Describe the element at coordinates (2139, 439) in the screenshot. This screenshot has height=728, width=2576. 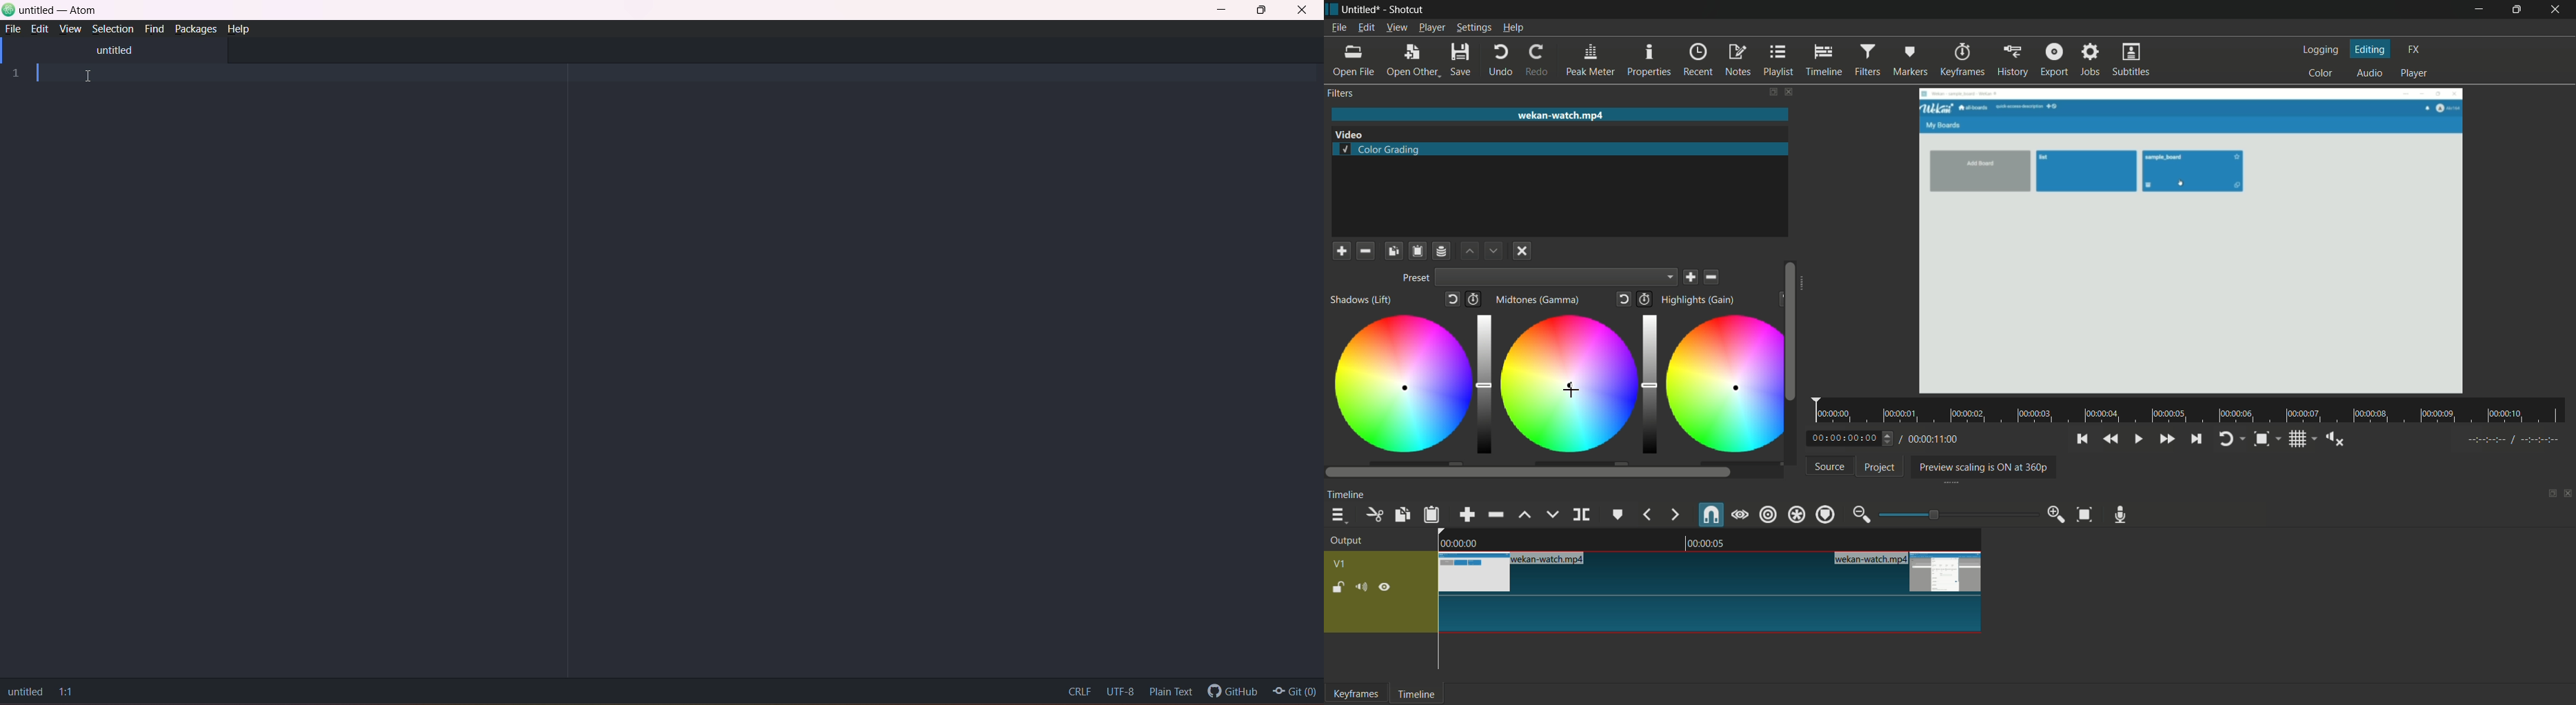
I see `toggle play or pause` at that location.